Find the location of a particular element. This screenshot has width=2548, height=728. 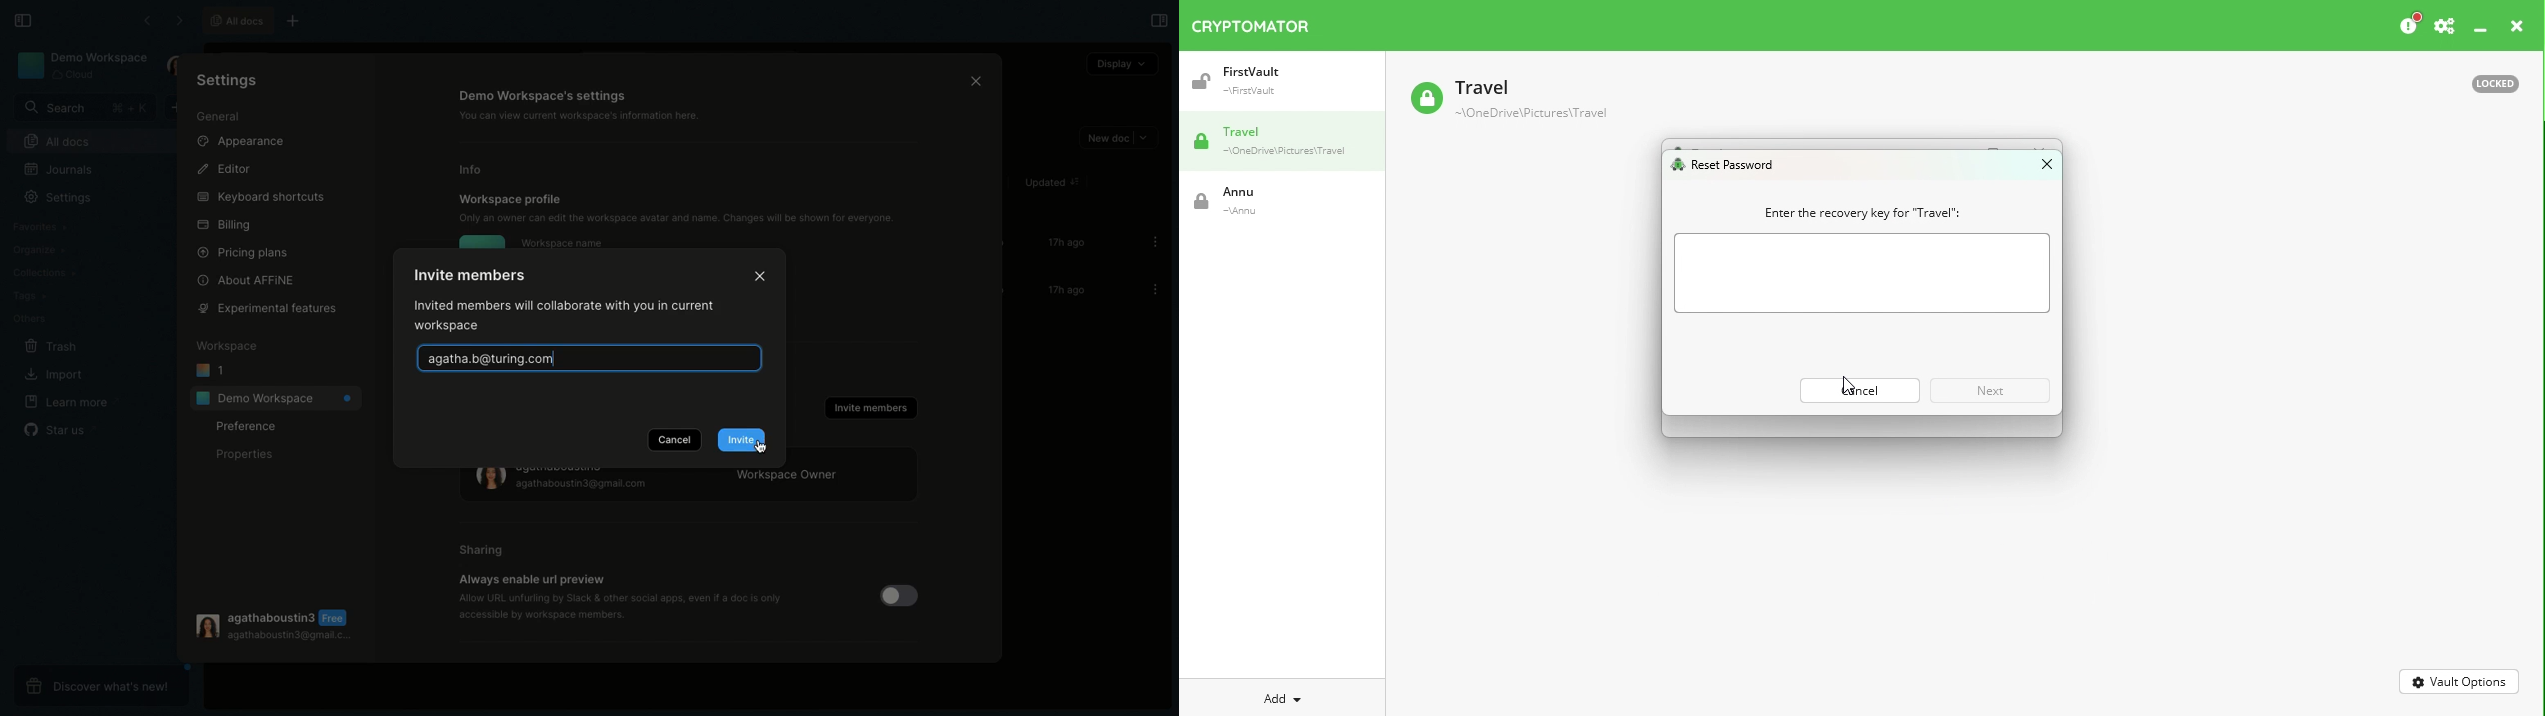

Cancel is located at coordinates (1853, 387).